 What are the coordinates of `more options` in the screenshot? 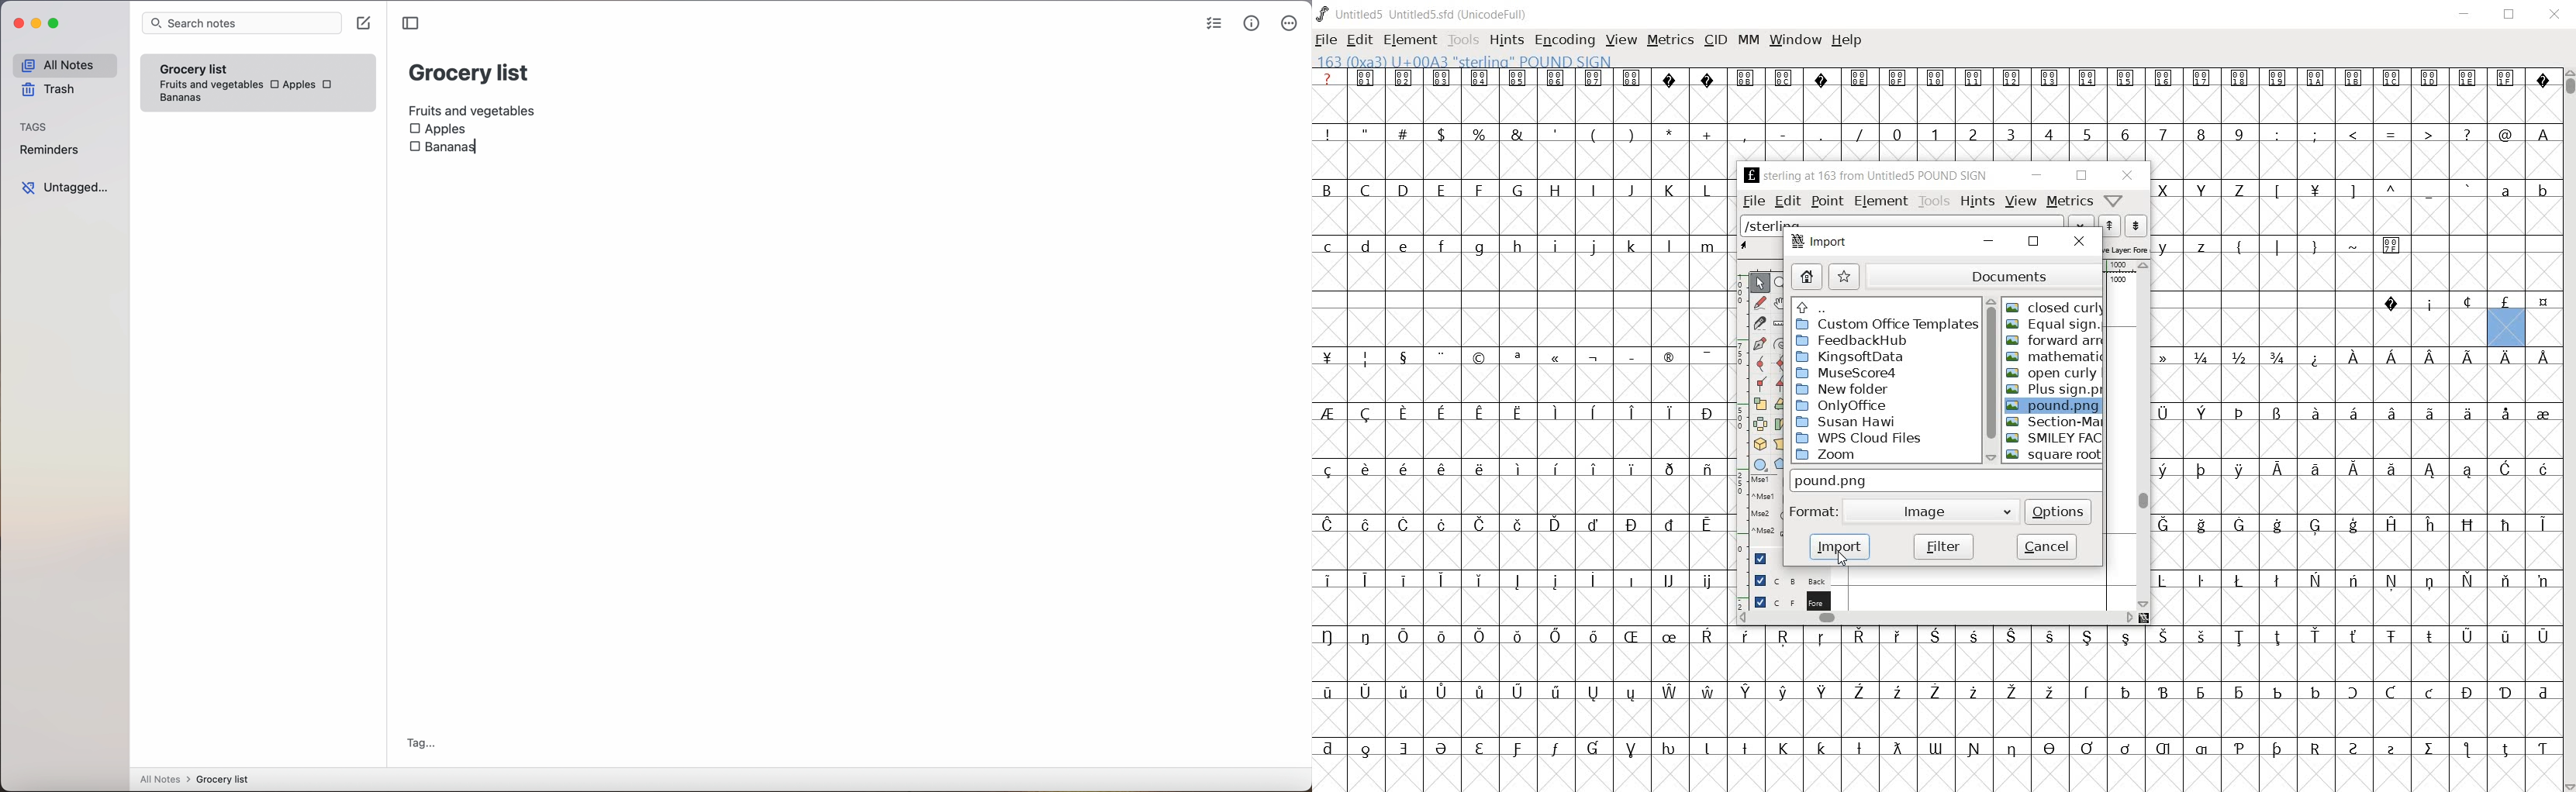 It's located at (1289, 26).